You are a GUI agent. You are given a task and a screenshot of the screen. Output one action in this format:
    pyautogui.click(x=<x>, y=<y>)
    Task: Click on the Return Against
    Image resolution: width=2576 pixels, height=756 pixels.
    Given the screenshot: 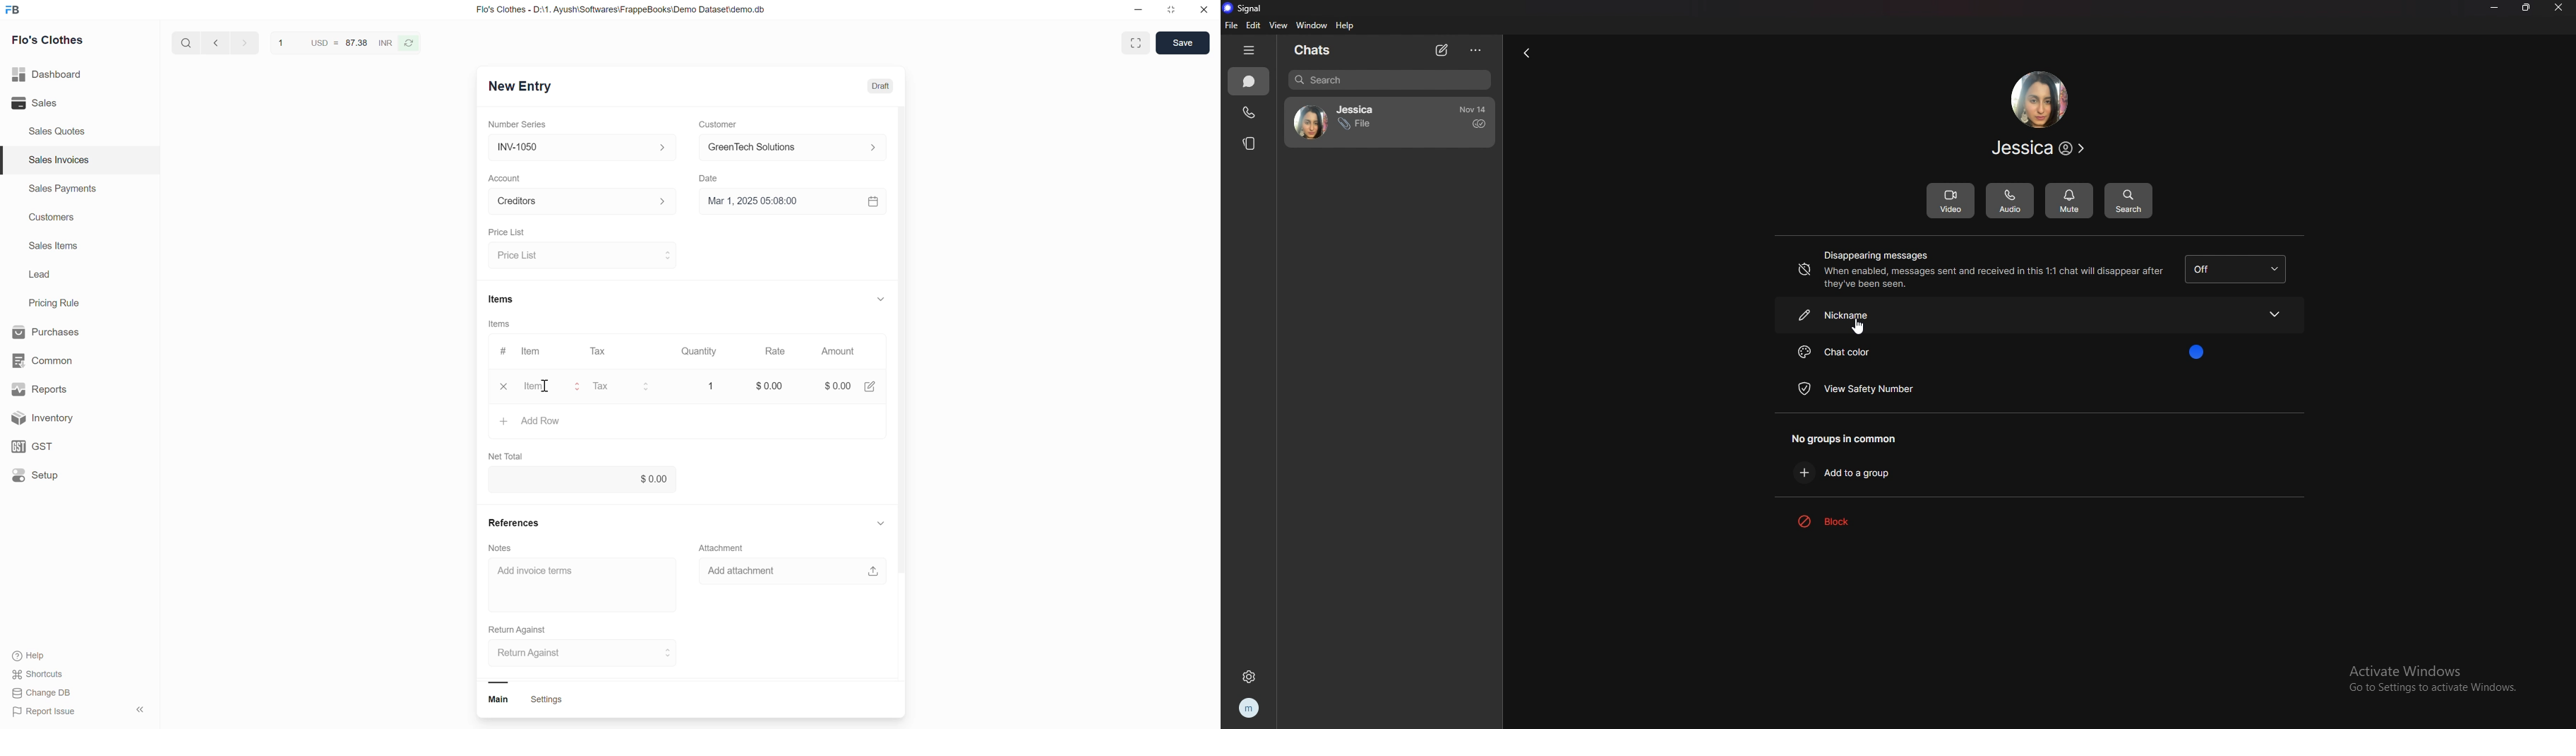 What is the action you would take?
    pyautogui.click(x=524, y=629)
    